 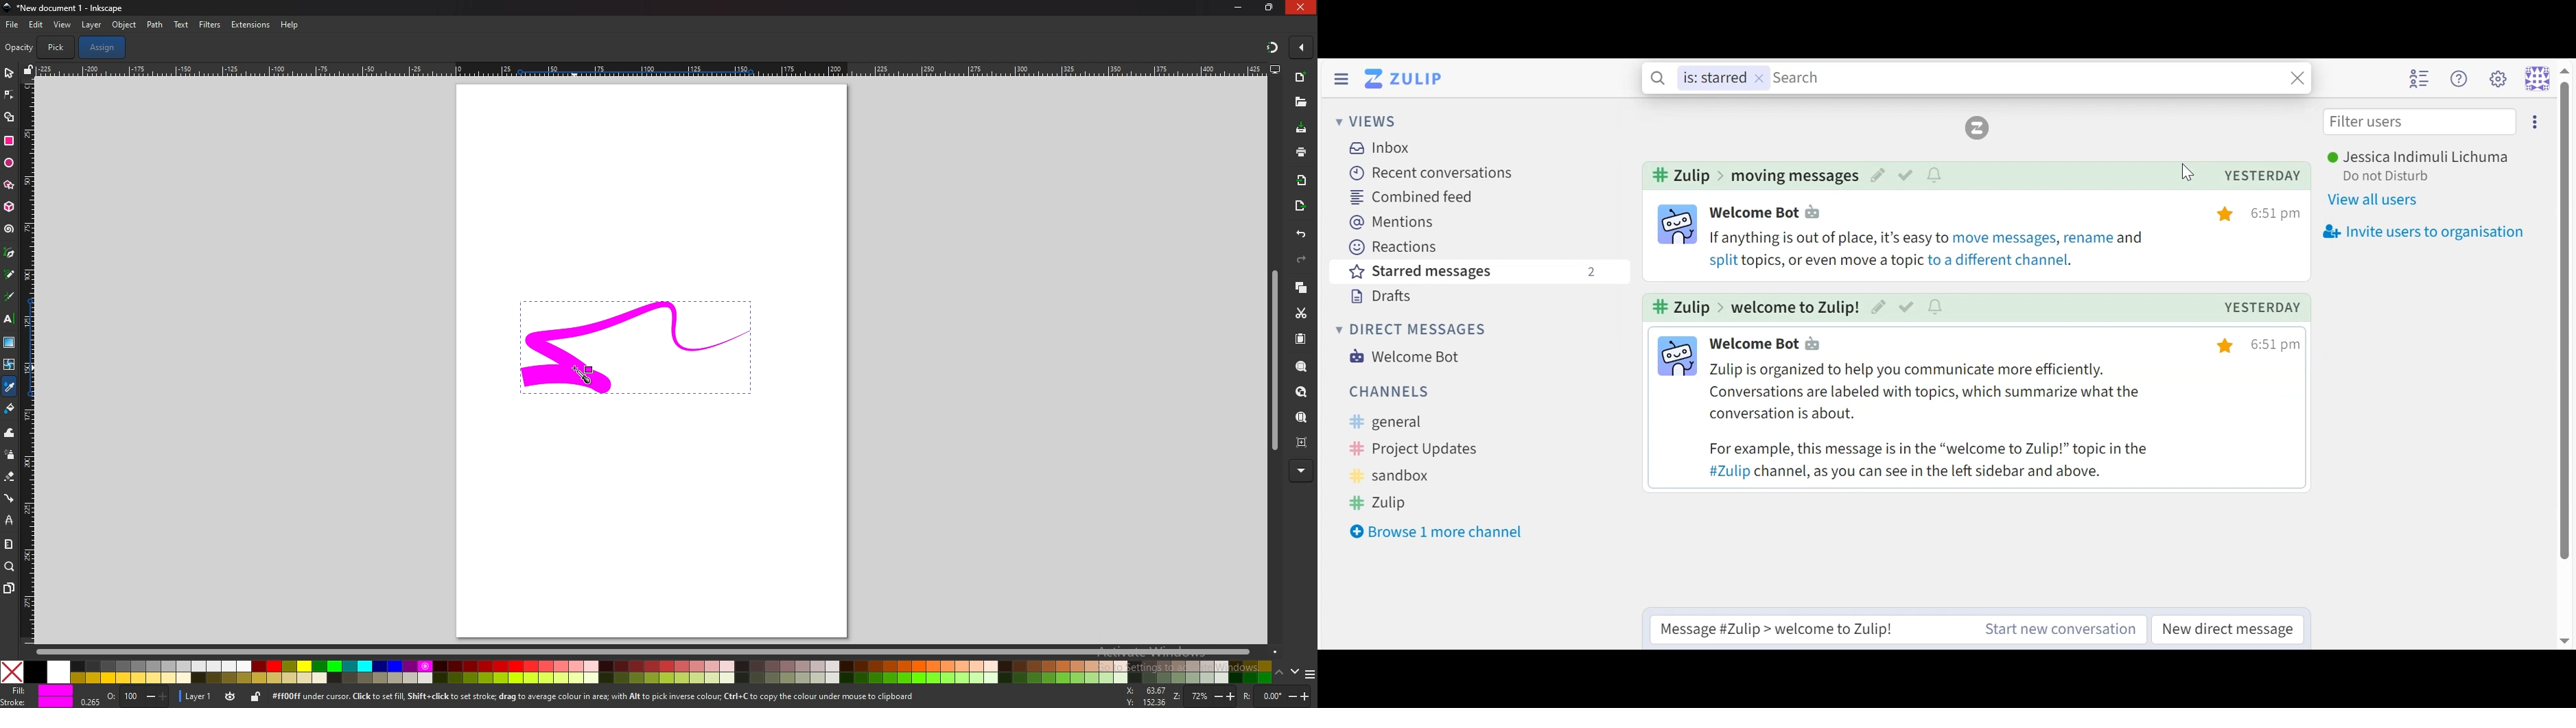 What do you see at coordinates (648, 69) in the screenshot?
I see `horizontal scale` at bounding box center [648, 69].